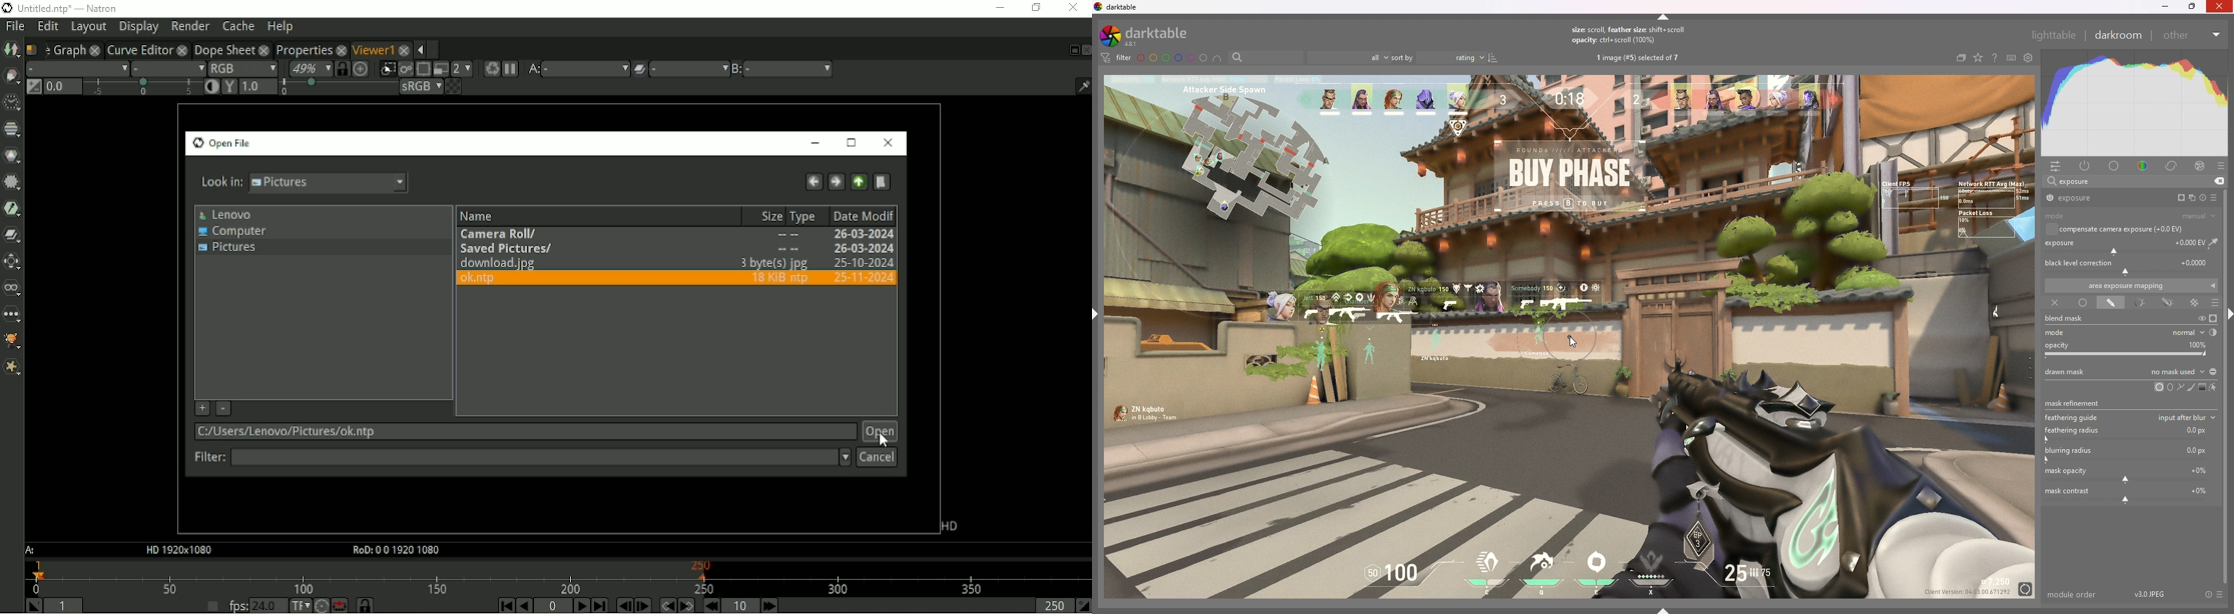  Describe the element at coordinates (2219, 181) in the screenshot. I see `remove` at that location.